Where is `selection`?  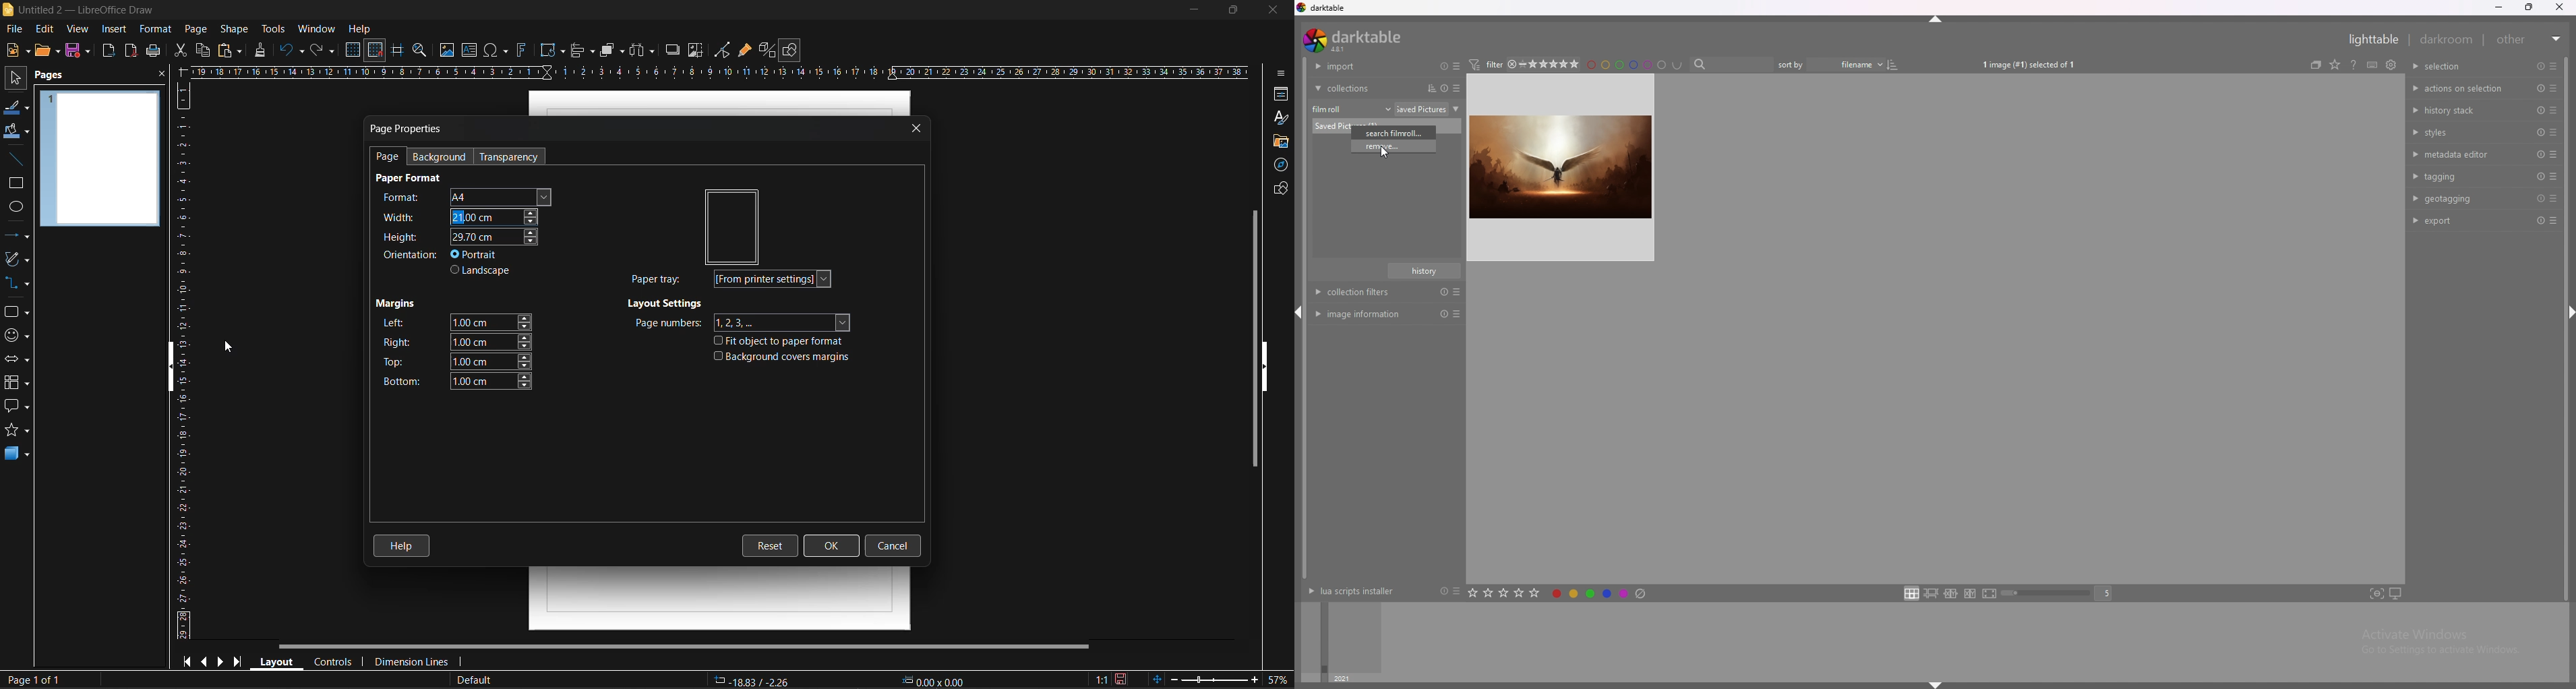 selection is located at coordinates (2449, 66).